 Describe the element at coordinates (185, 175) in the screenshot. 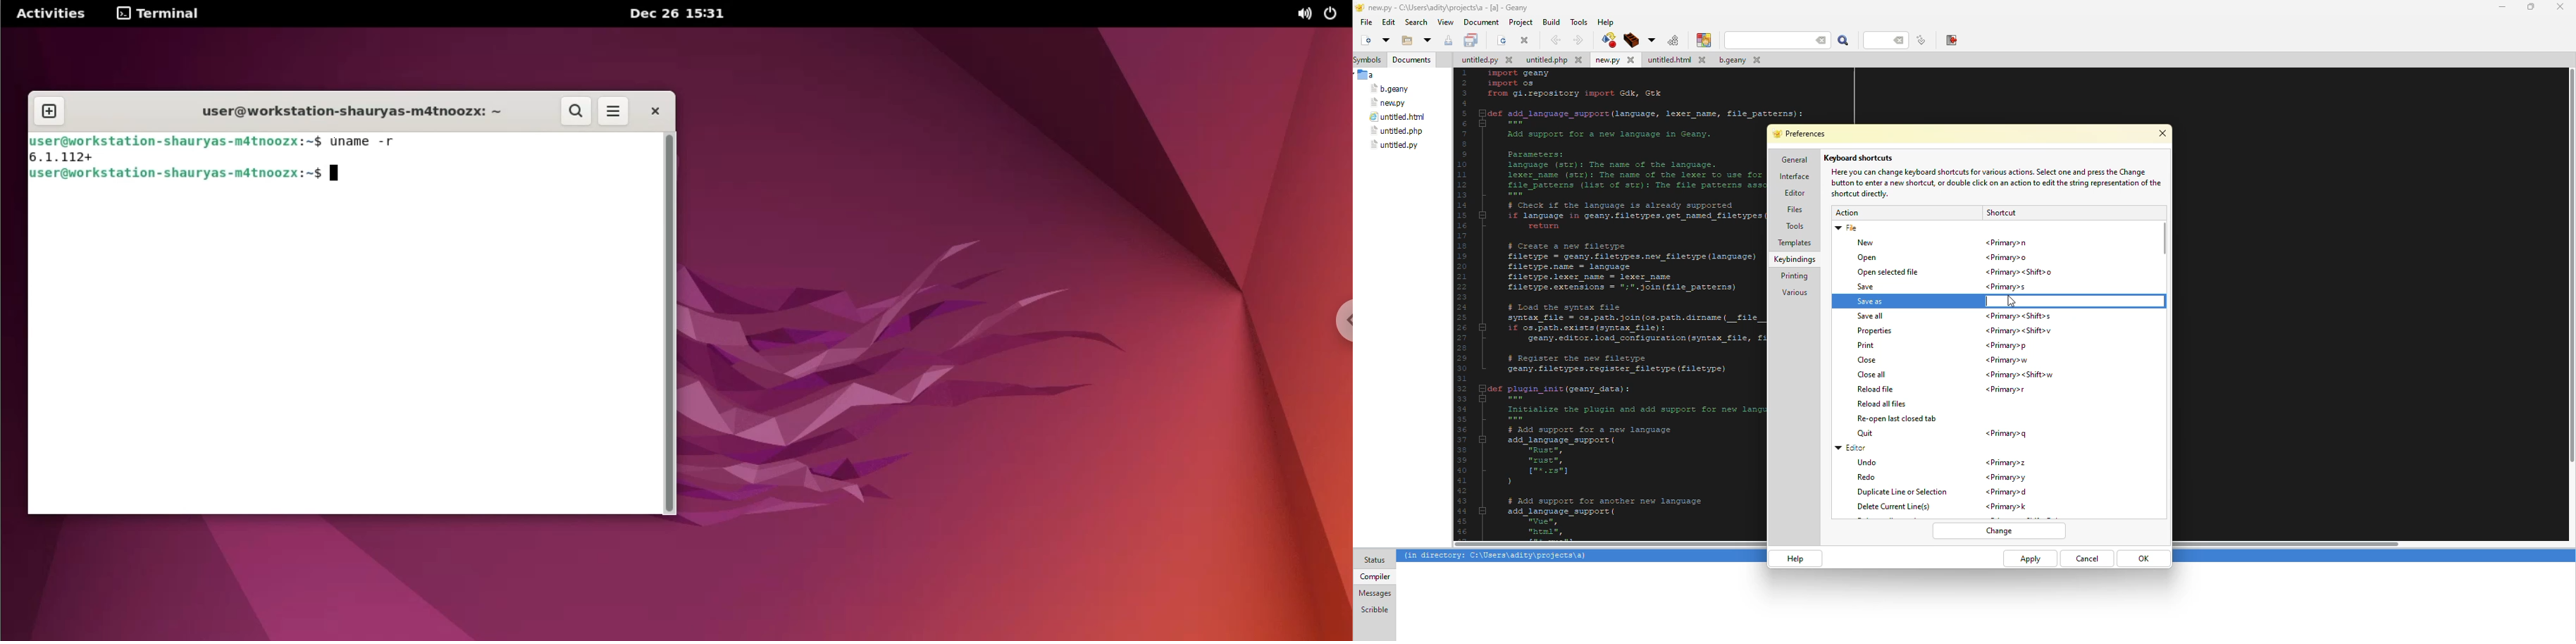

I see `command to check kernel version` at that location.